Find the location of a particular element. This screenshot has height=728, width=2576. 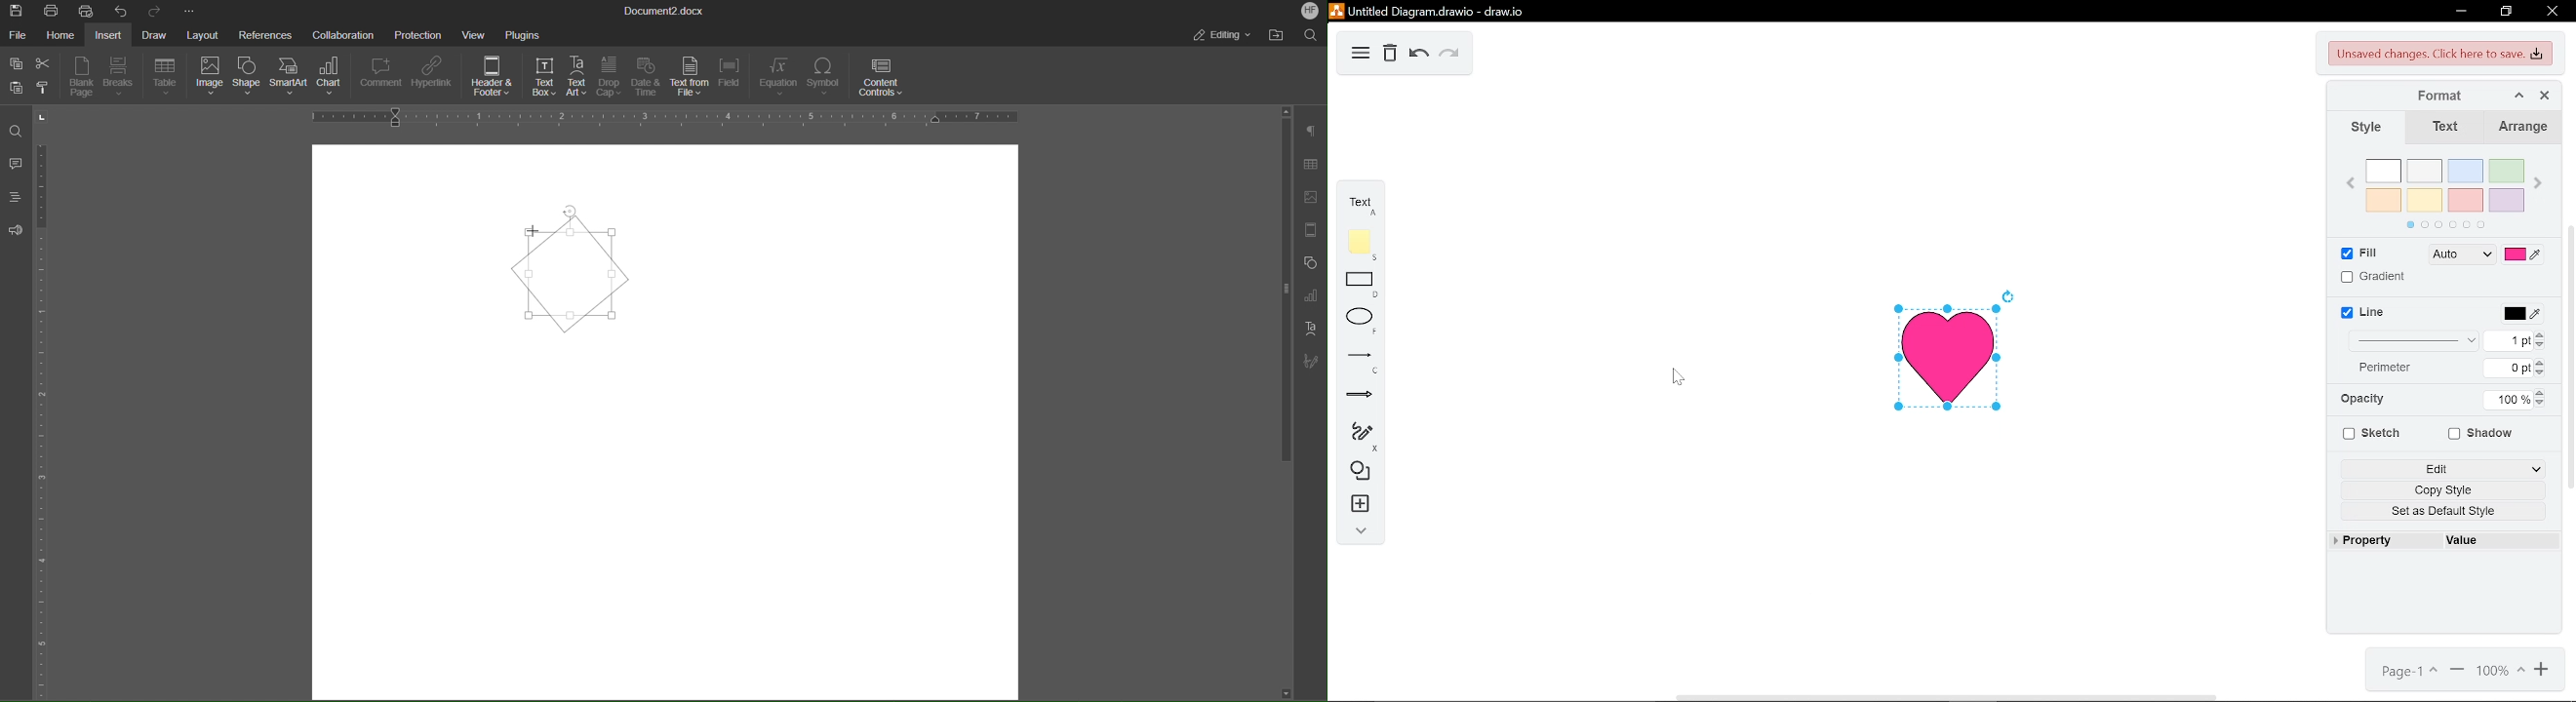

close is located at coordinates (2553, 11).